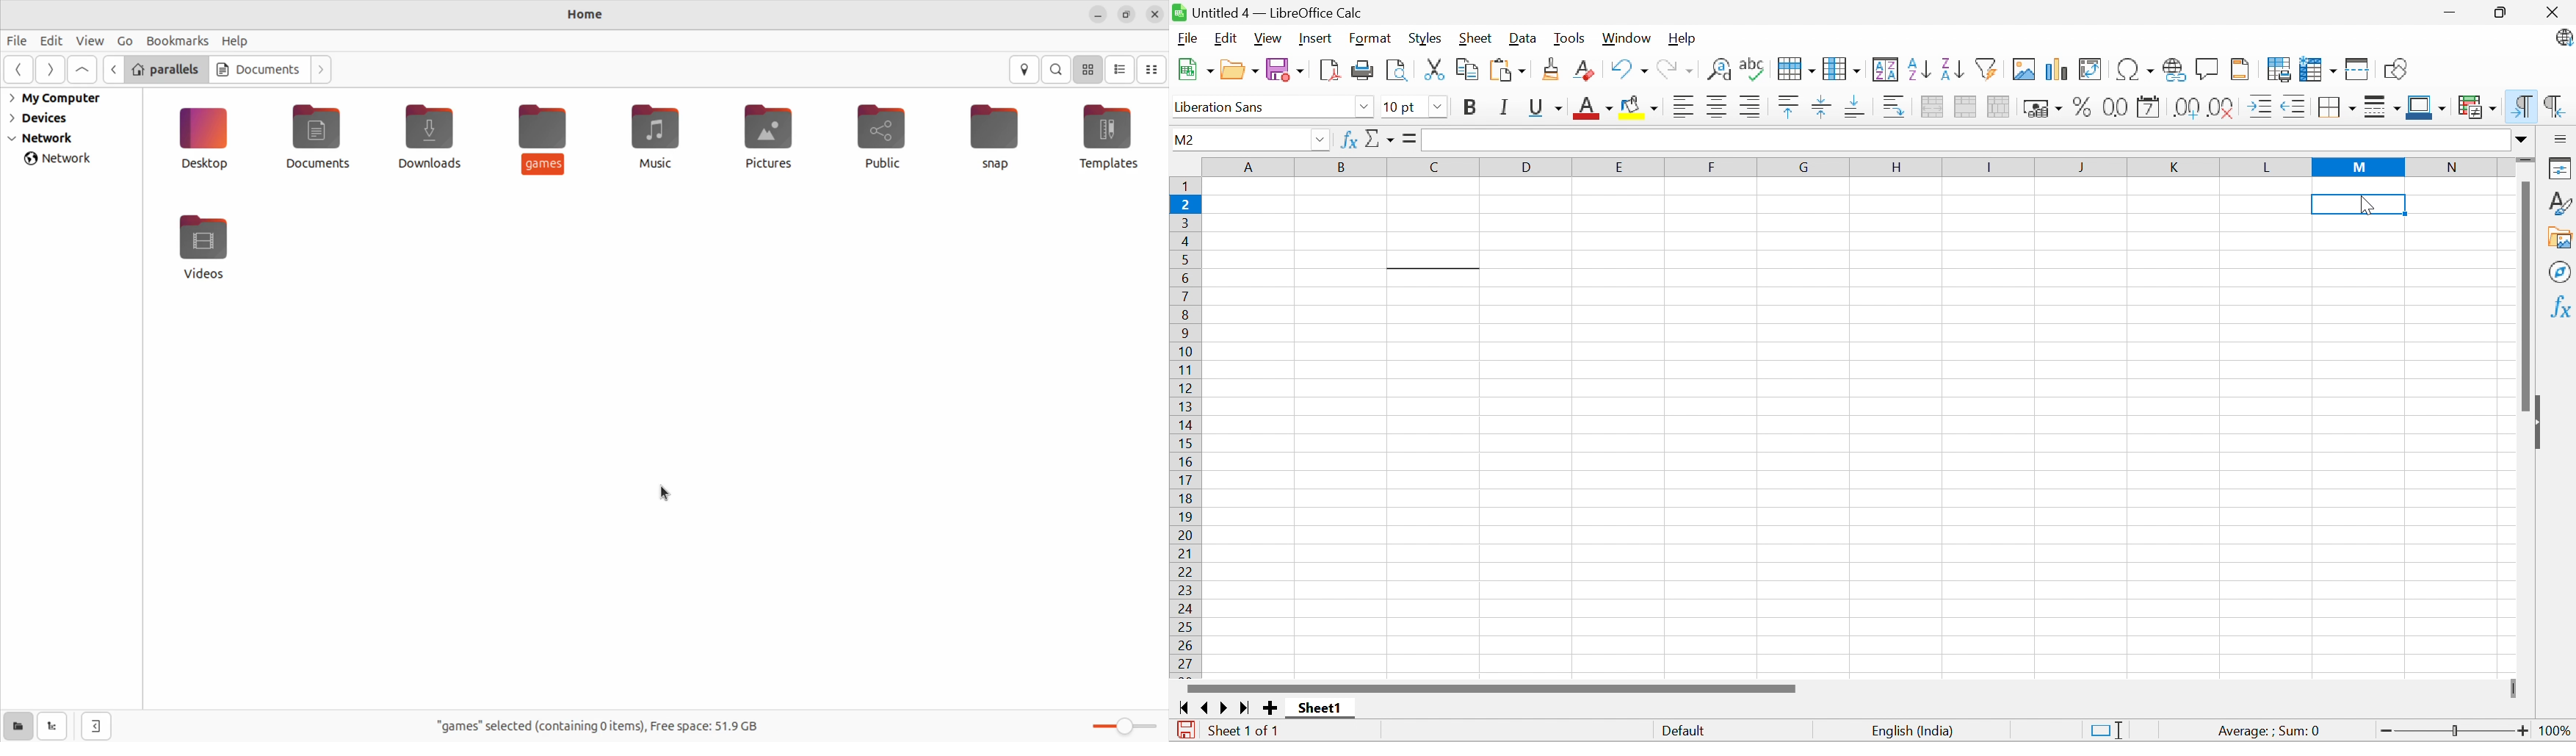 Image resolution: width=2576 pixels, height=756 pixels. What do you see at coordinates (1434, 70) in the screenshot?
I see `Cut` at bounding box center [1434, 70].